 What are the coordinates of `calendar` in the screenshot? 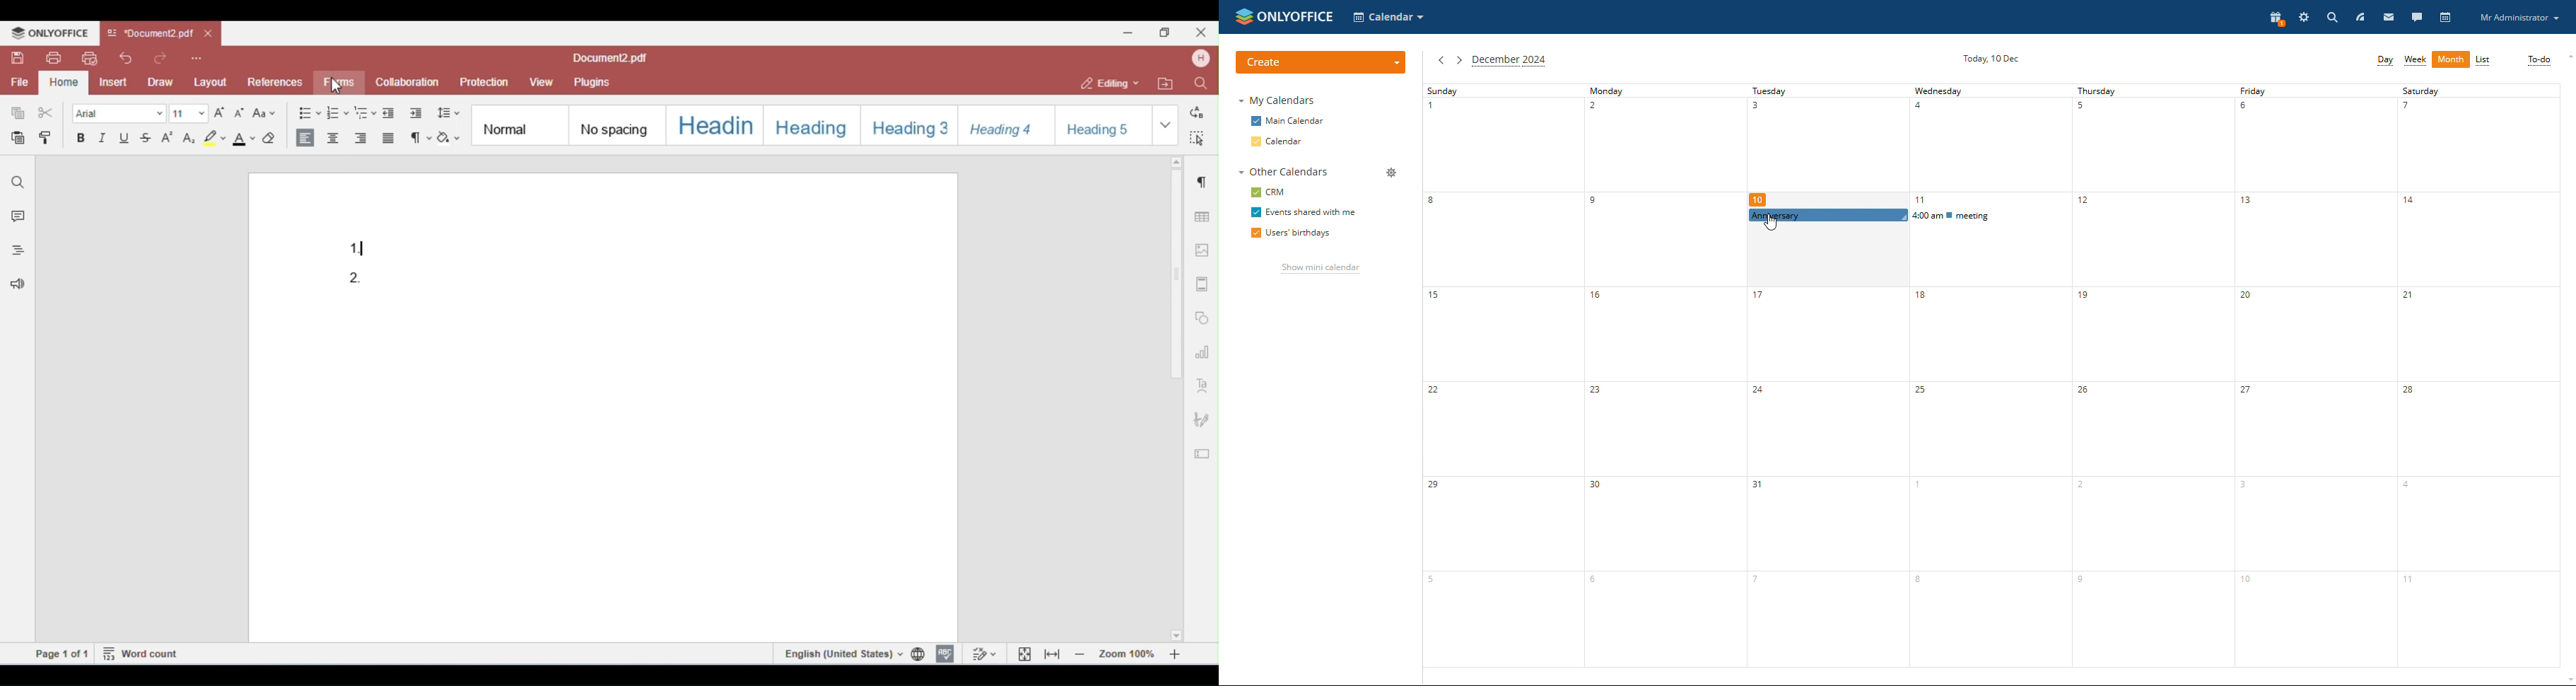 It's located at (2446, 18).